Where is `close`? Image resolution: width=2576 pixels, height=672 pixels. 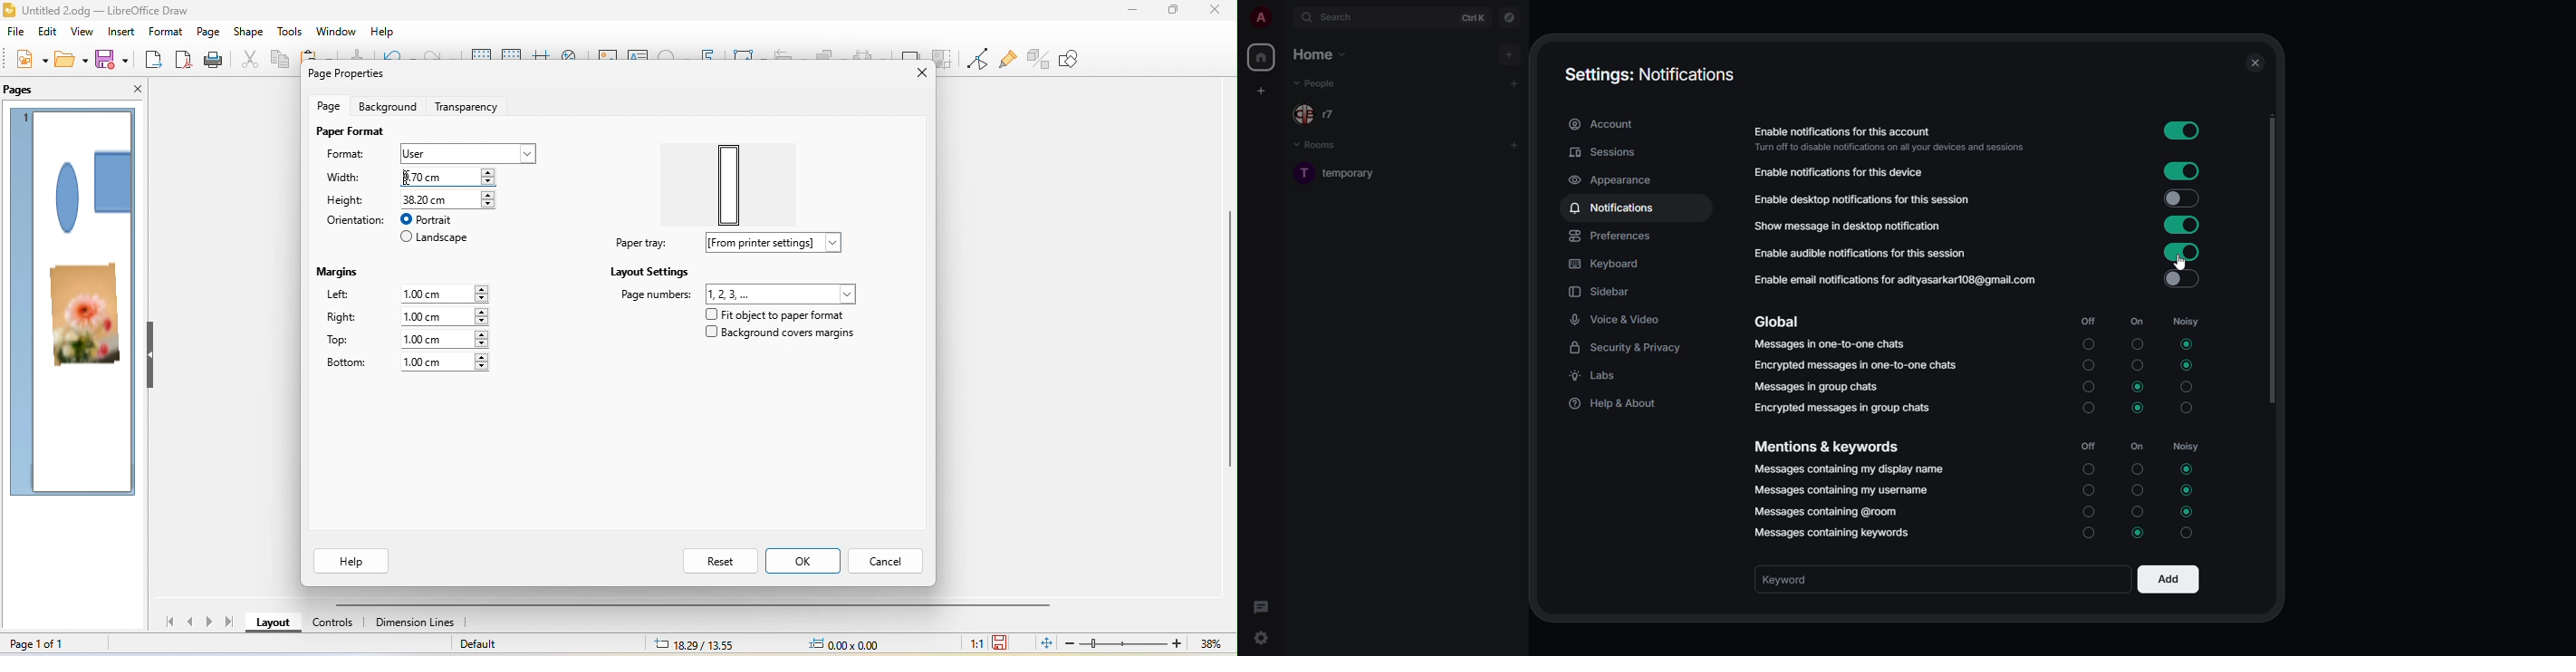
close is located at coordinates (2254, 62).